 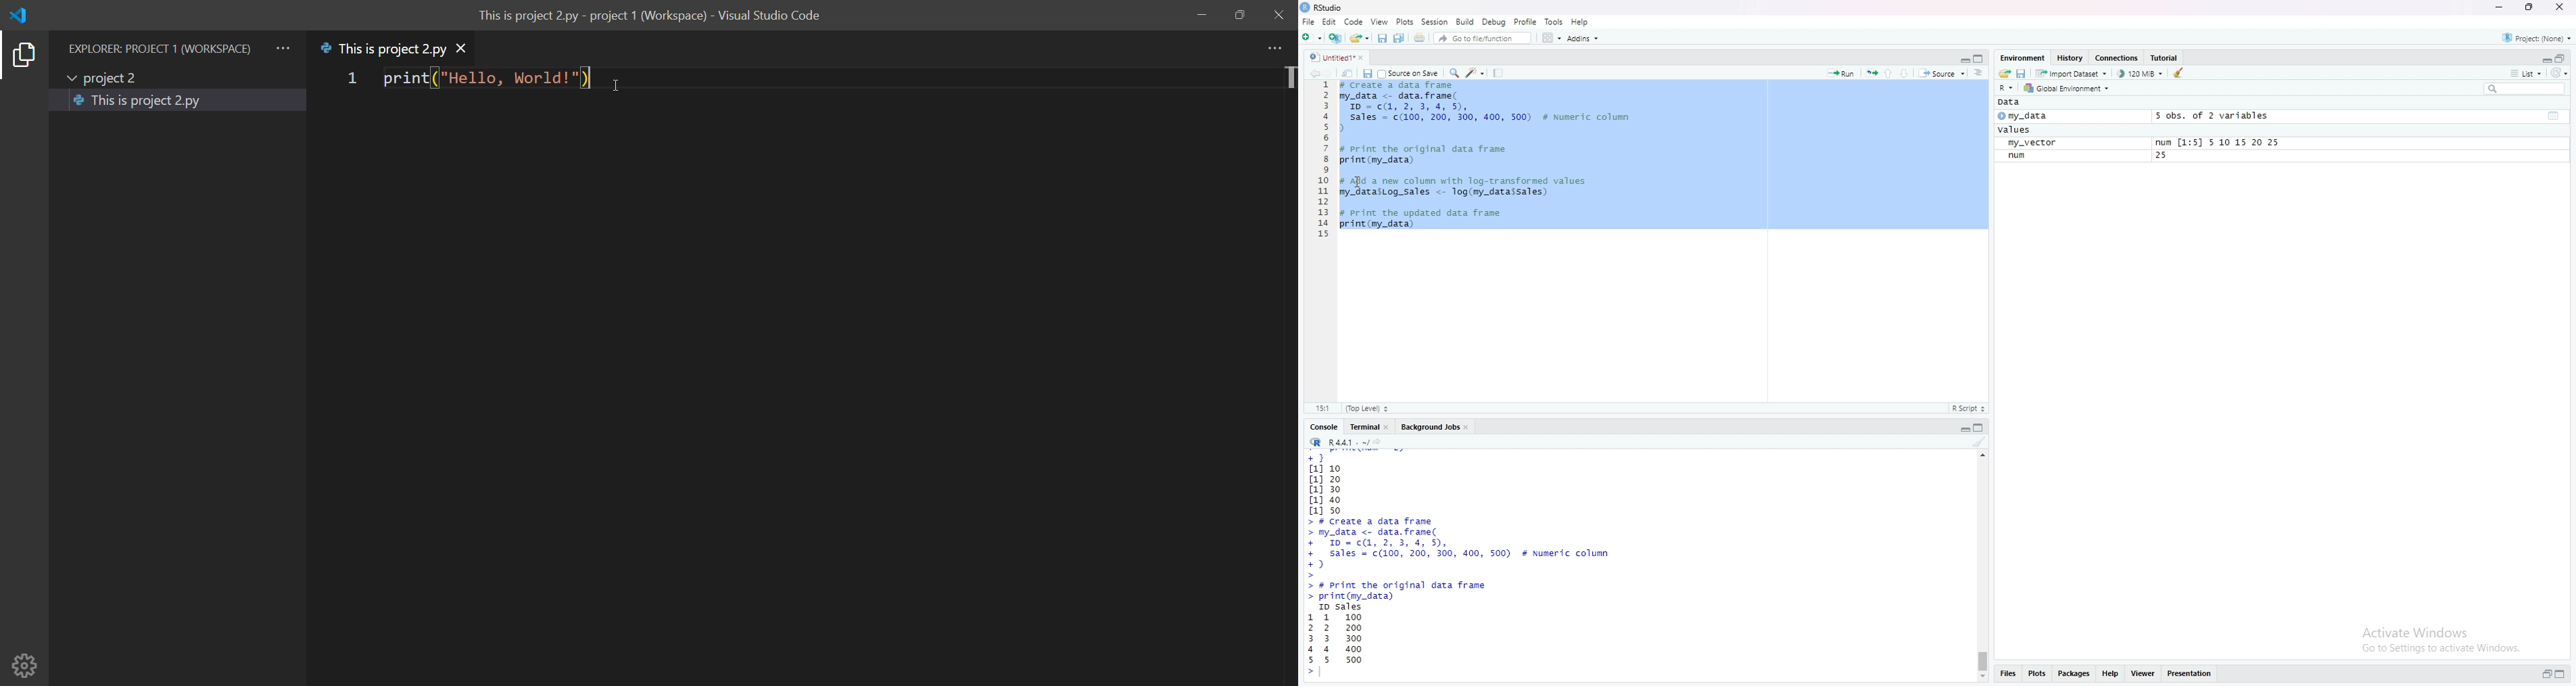 What do you see at coordinates (1961, 428) in the screenshot?
I see `minimize` at bounding box center [1961, 428].